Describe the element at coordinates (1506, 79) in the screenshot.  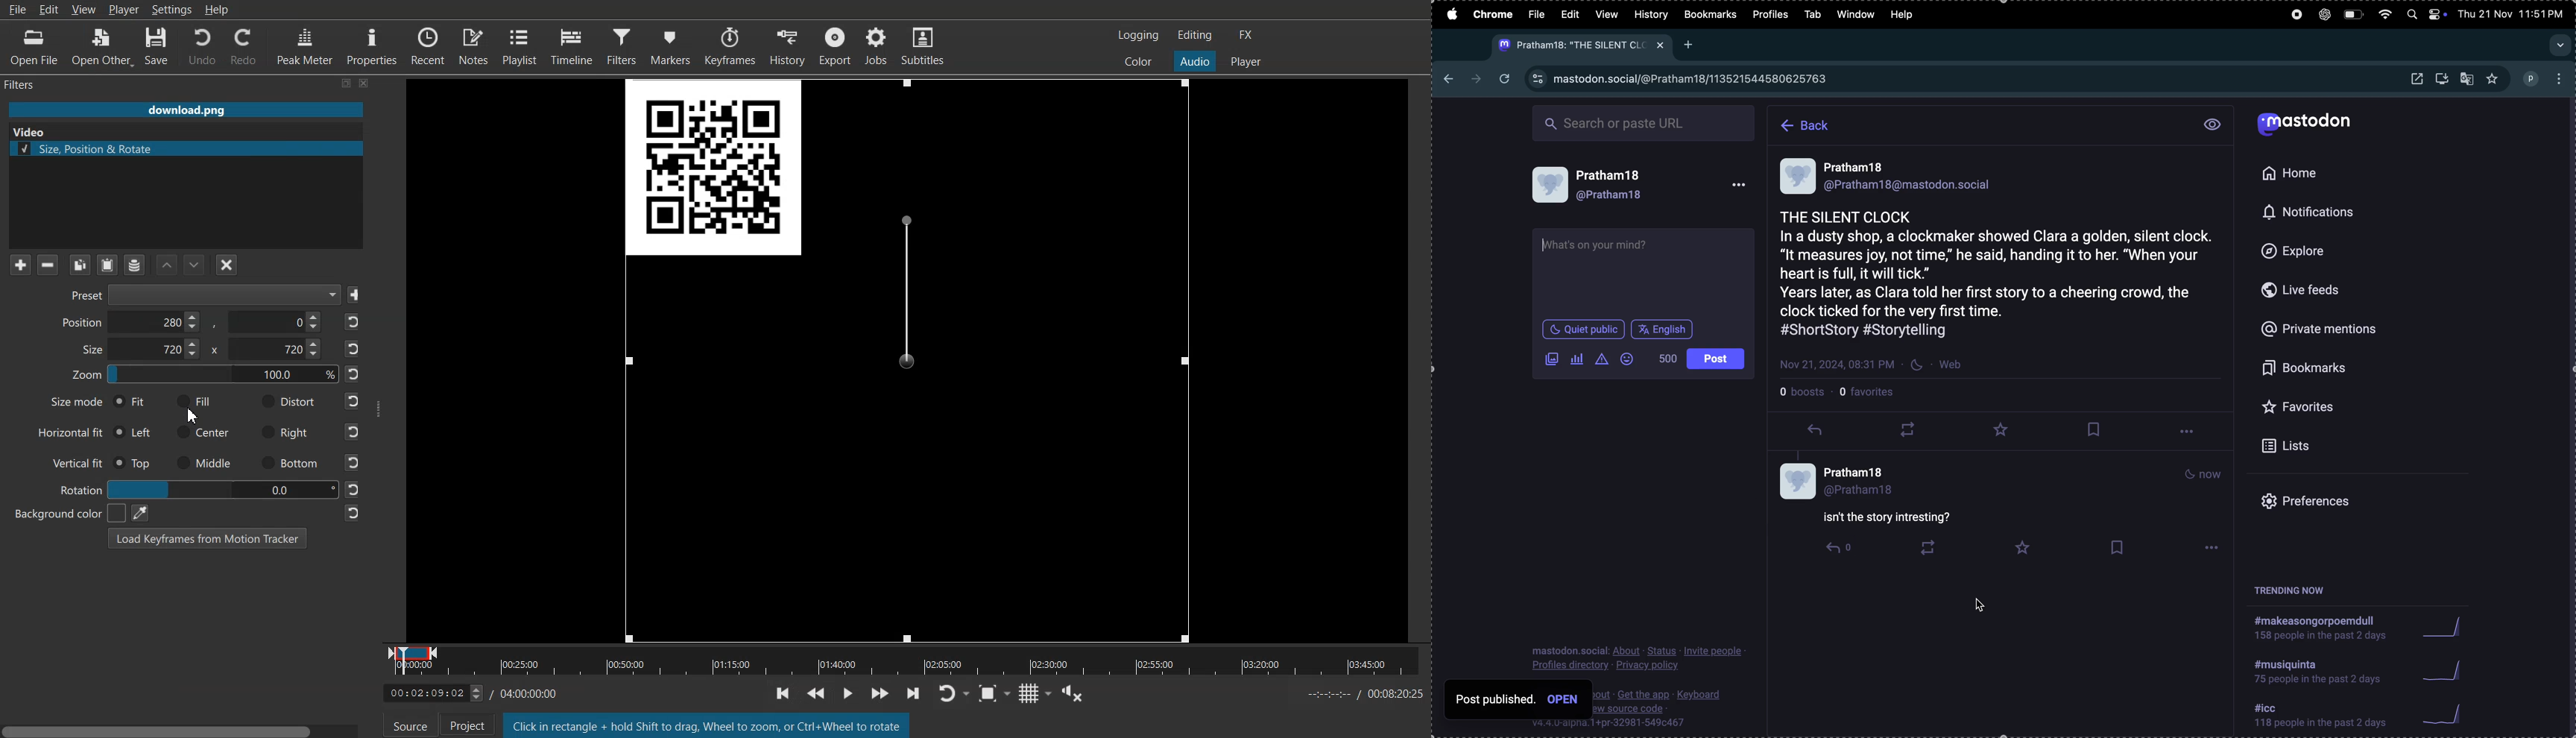
I see `refresh` at that location.